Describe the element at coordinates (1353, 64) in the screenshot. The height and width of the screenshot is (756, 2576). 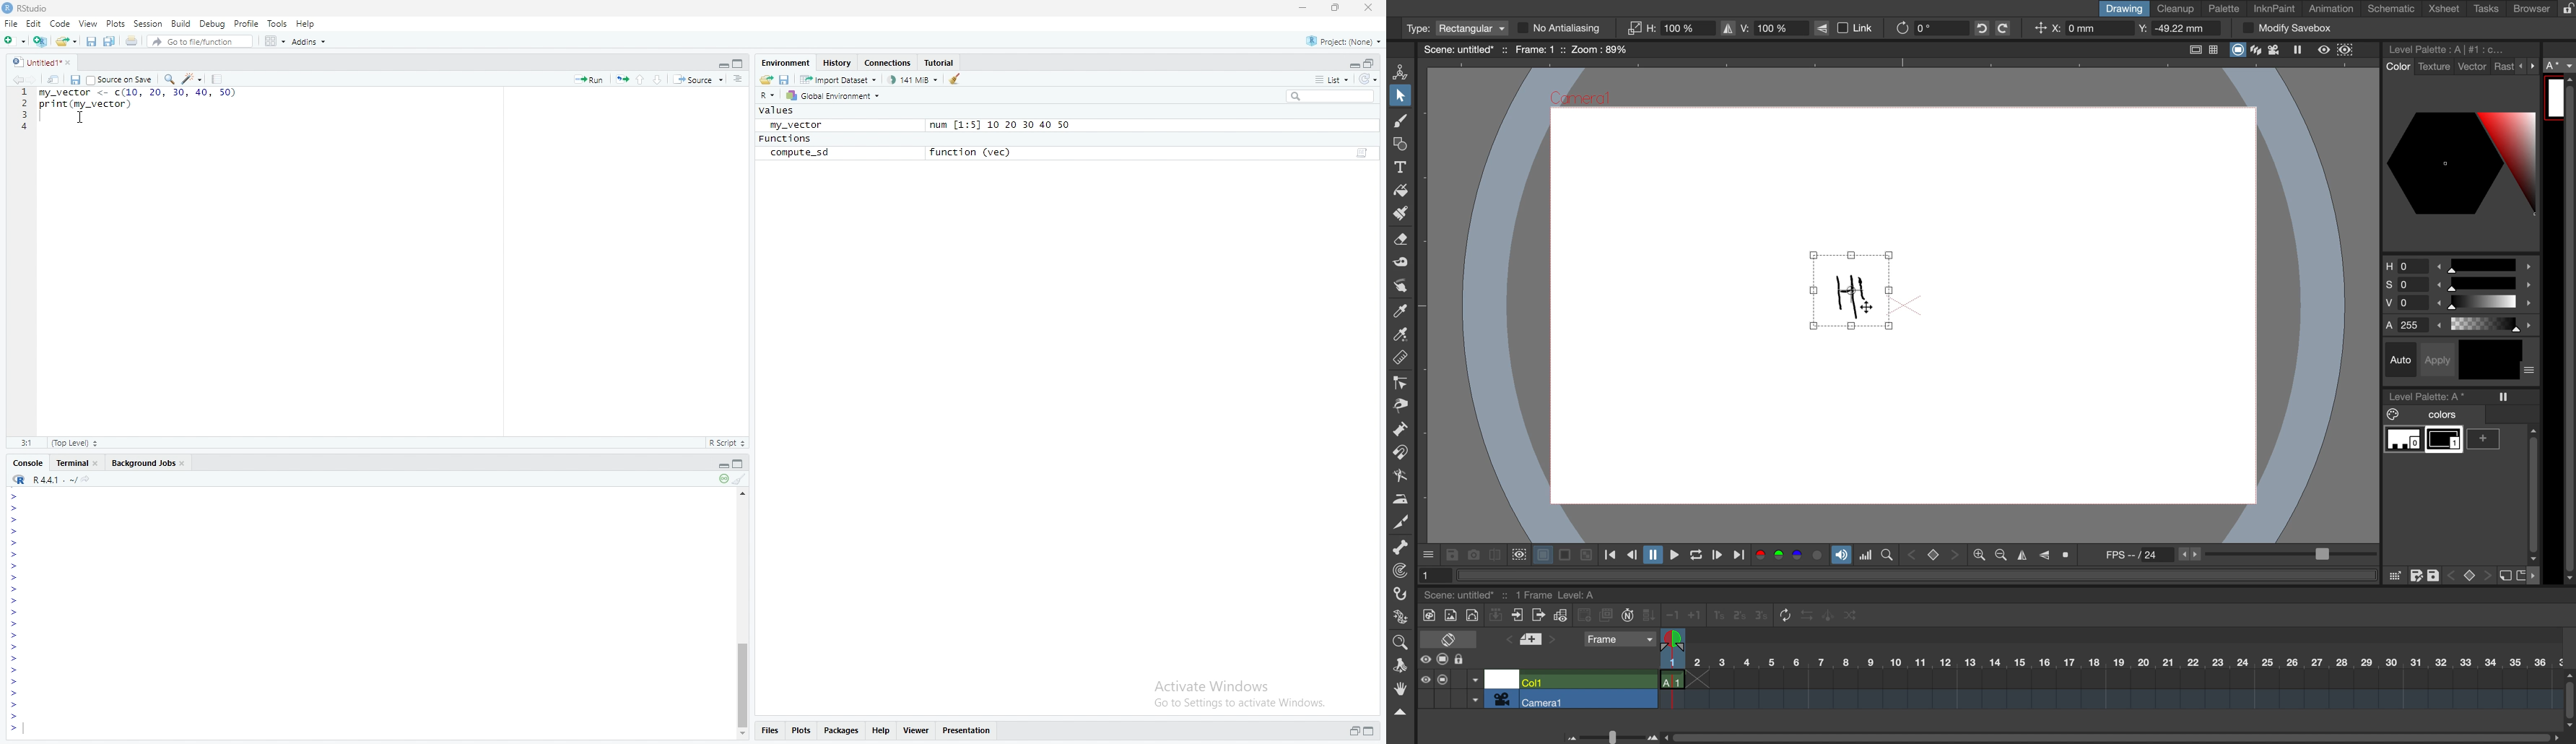
I see `Minimize` at that location.